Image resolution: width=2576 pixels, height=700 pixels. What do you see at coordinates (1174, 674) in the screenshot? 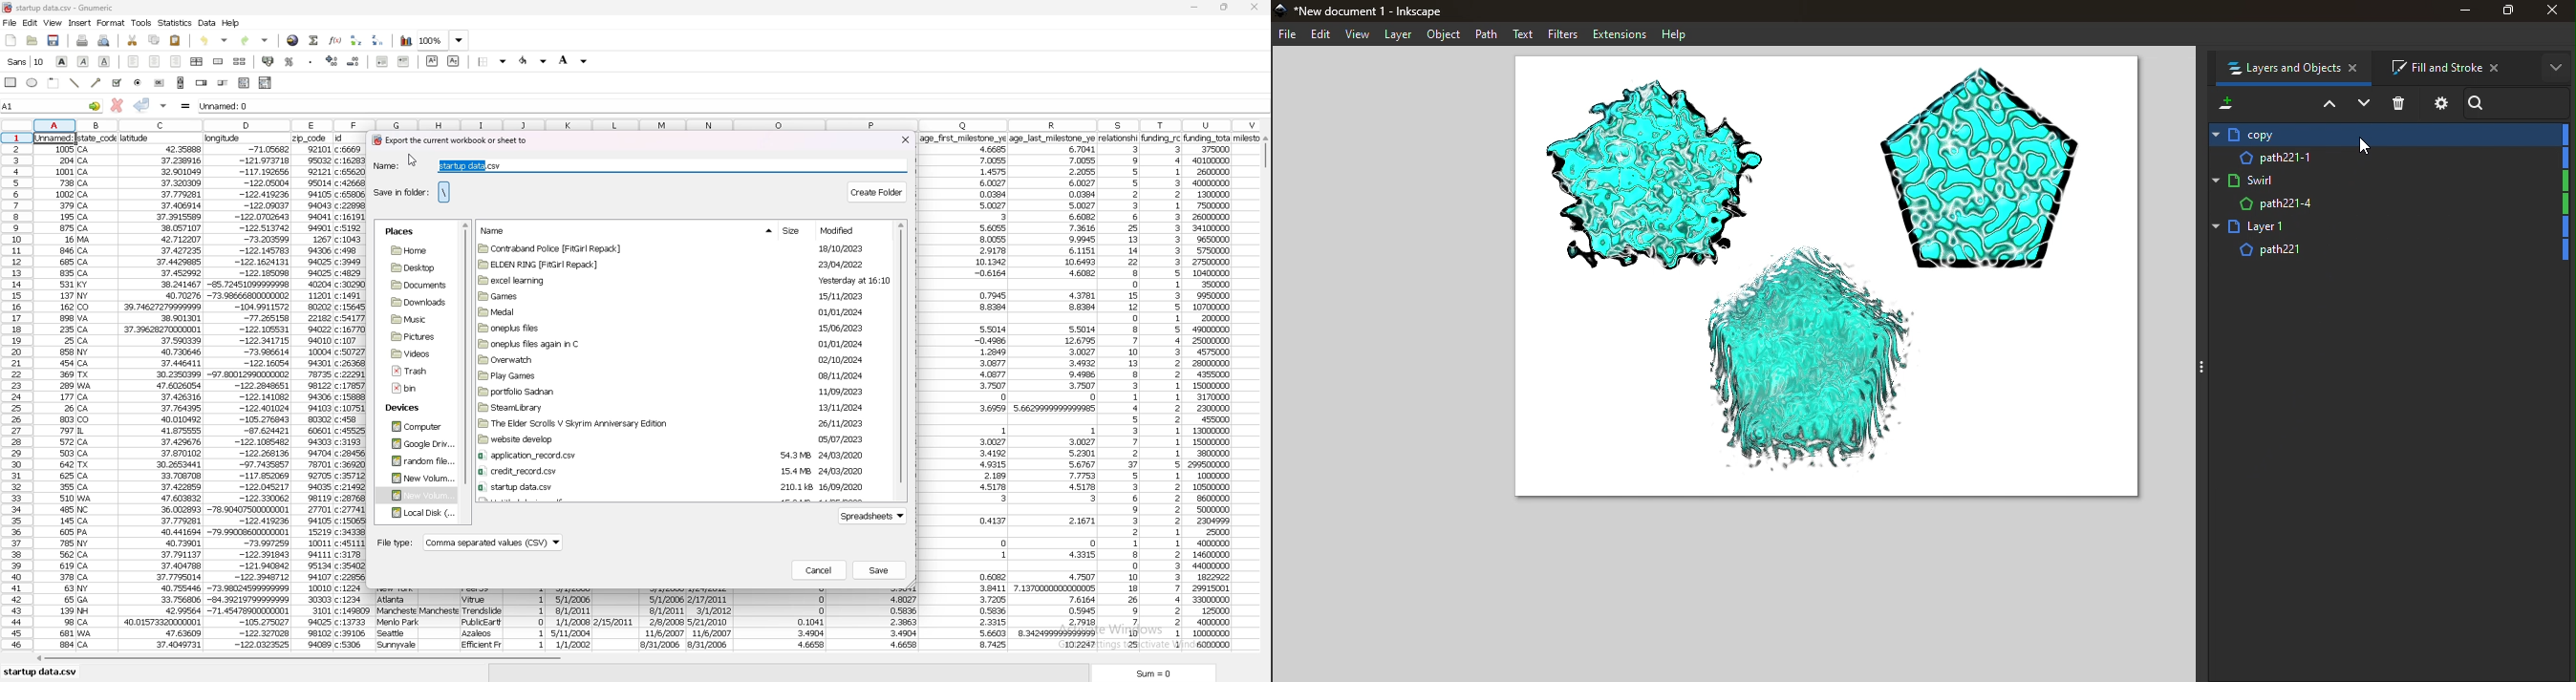
I see `Sum = 0` at bounding box center [1174, 674].